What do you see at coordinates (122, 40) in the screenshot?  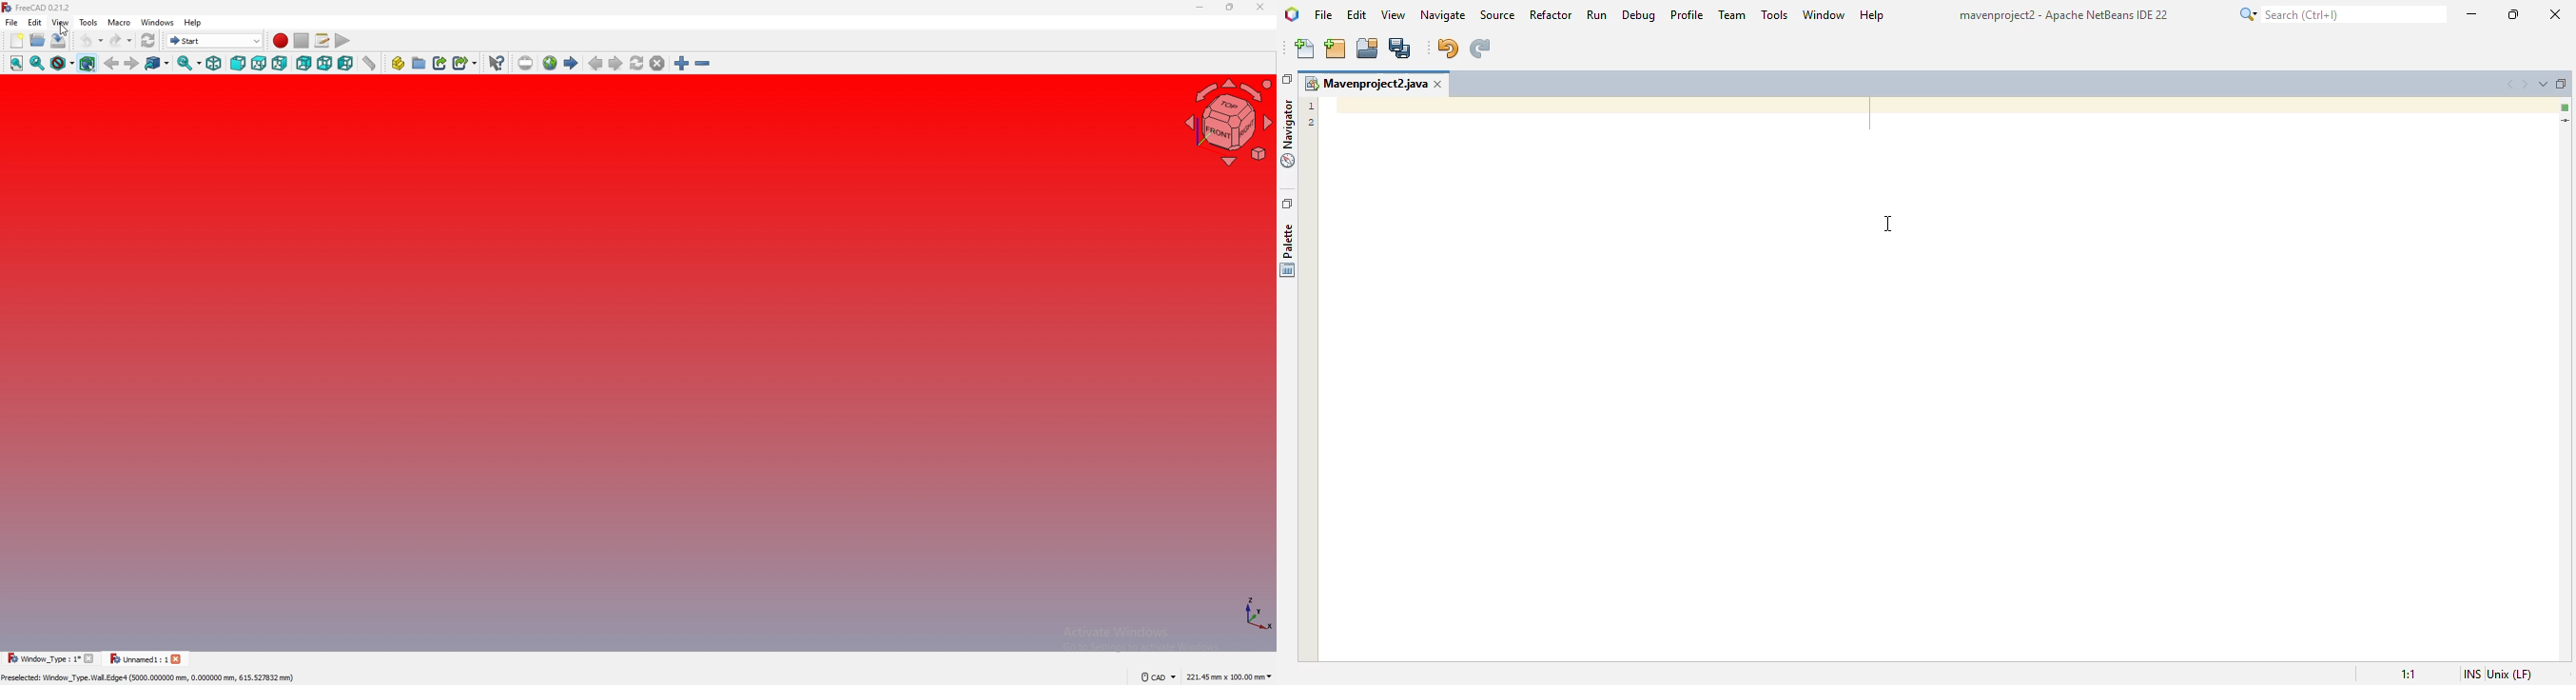 I see `redo` at bounding box center [122, 40].